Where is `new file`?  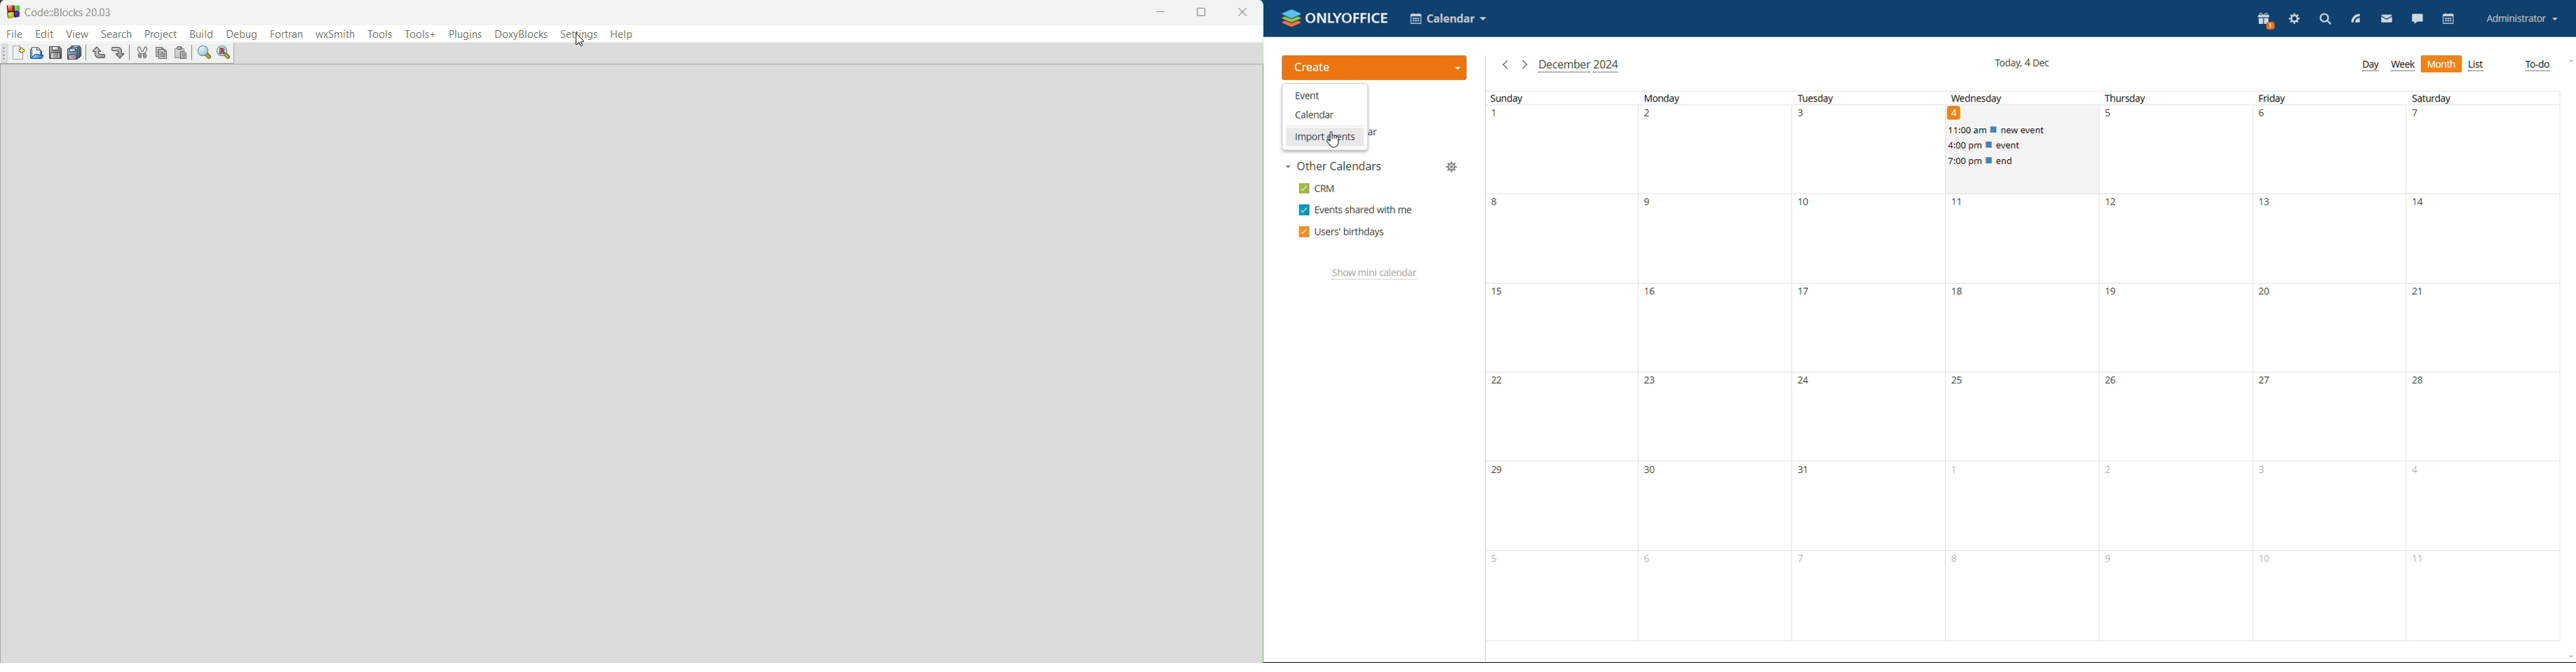 new file is located at coordinates (20, 54).